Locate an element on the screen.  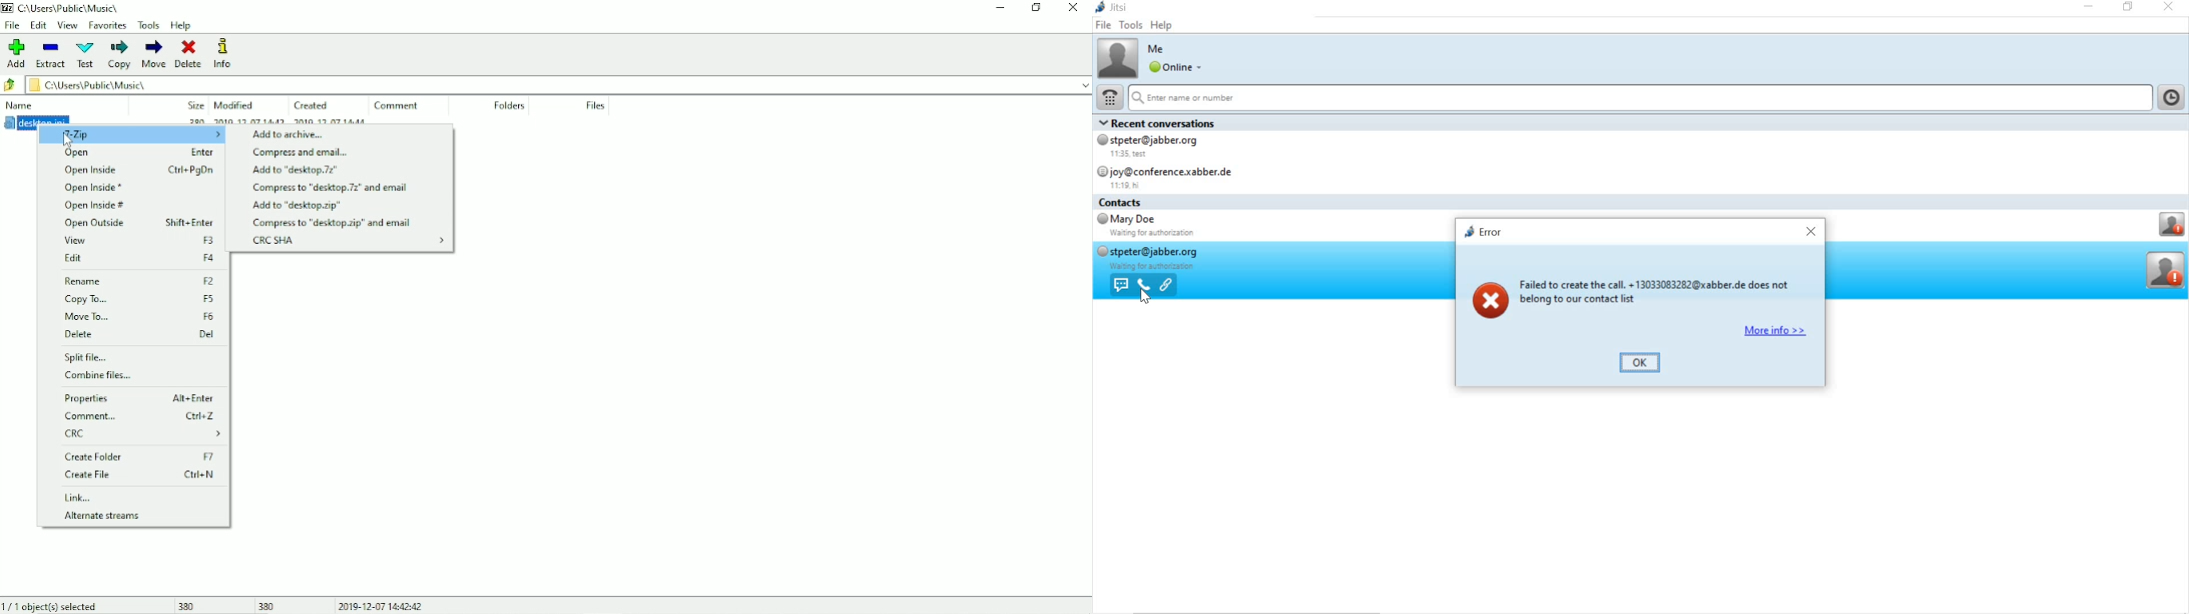
 joy@conferencexabber.de 11:19 K is located at coordinates (1175, 176).